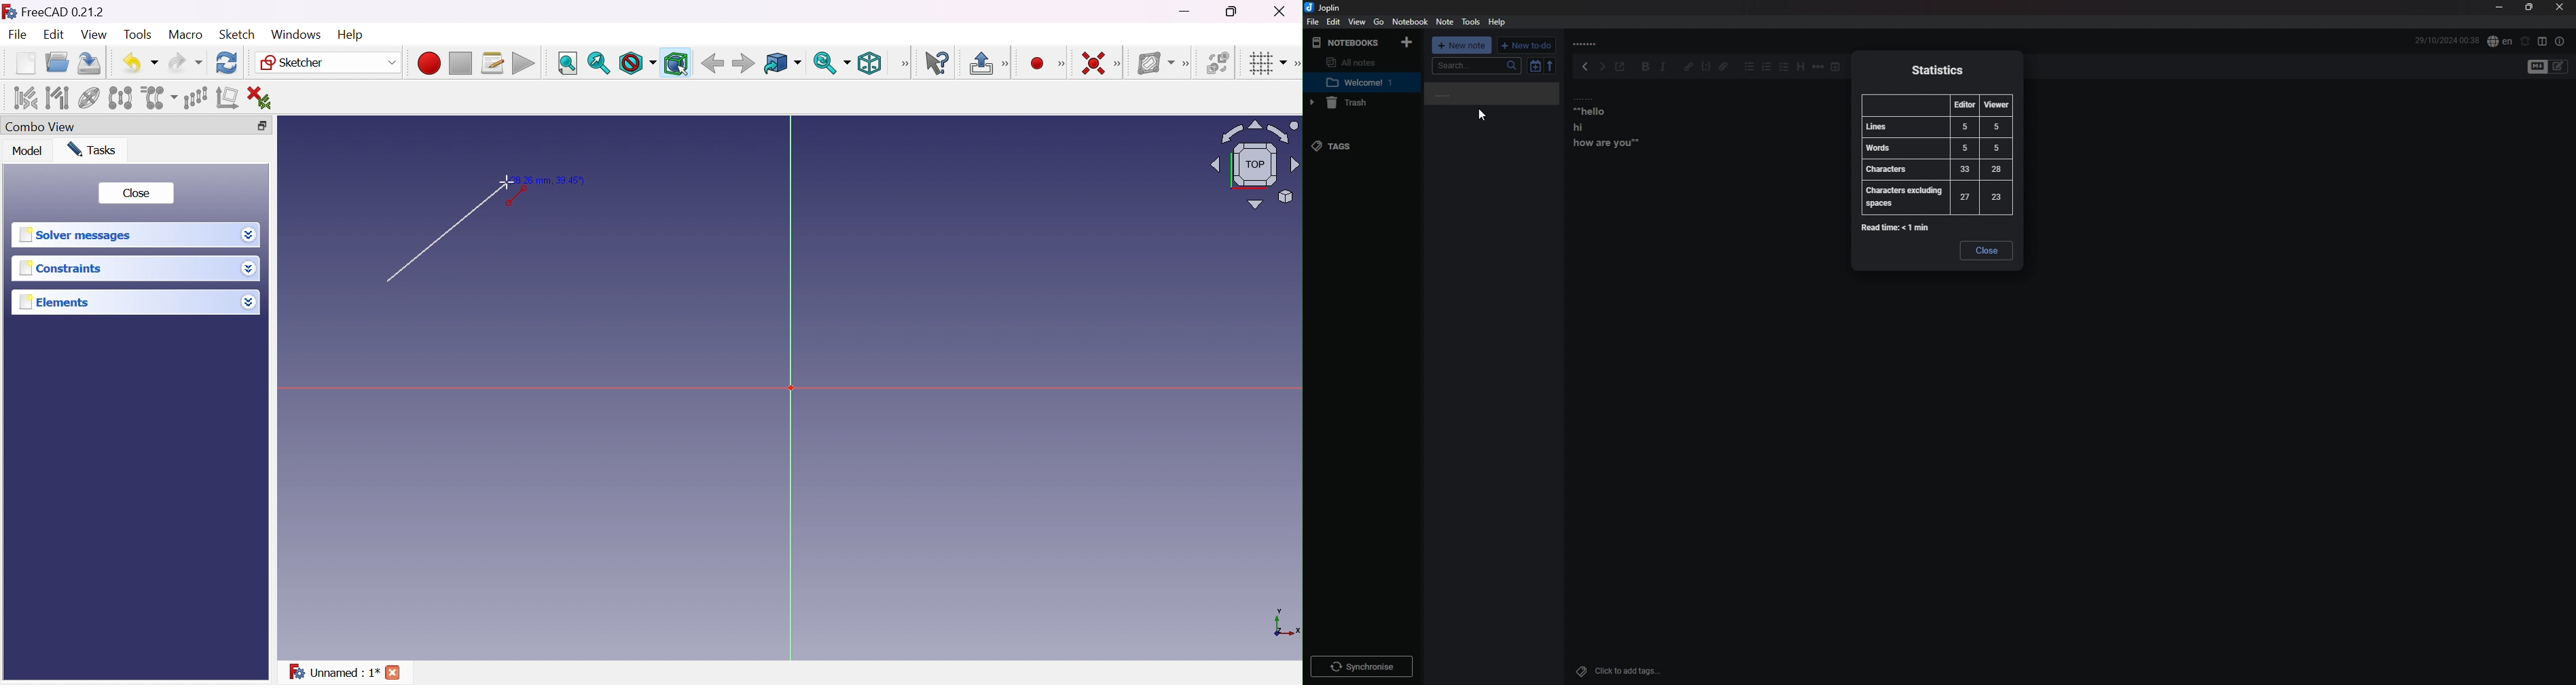 This screenshot has height=700, width=2576. What do you see at coordinates (1535, 66) in the screenshot?
I see `Toggle sort ` at bounding box center [1535, 66].